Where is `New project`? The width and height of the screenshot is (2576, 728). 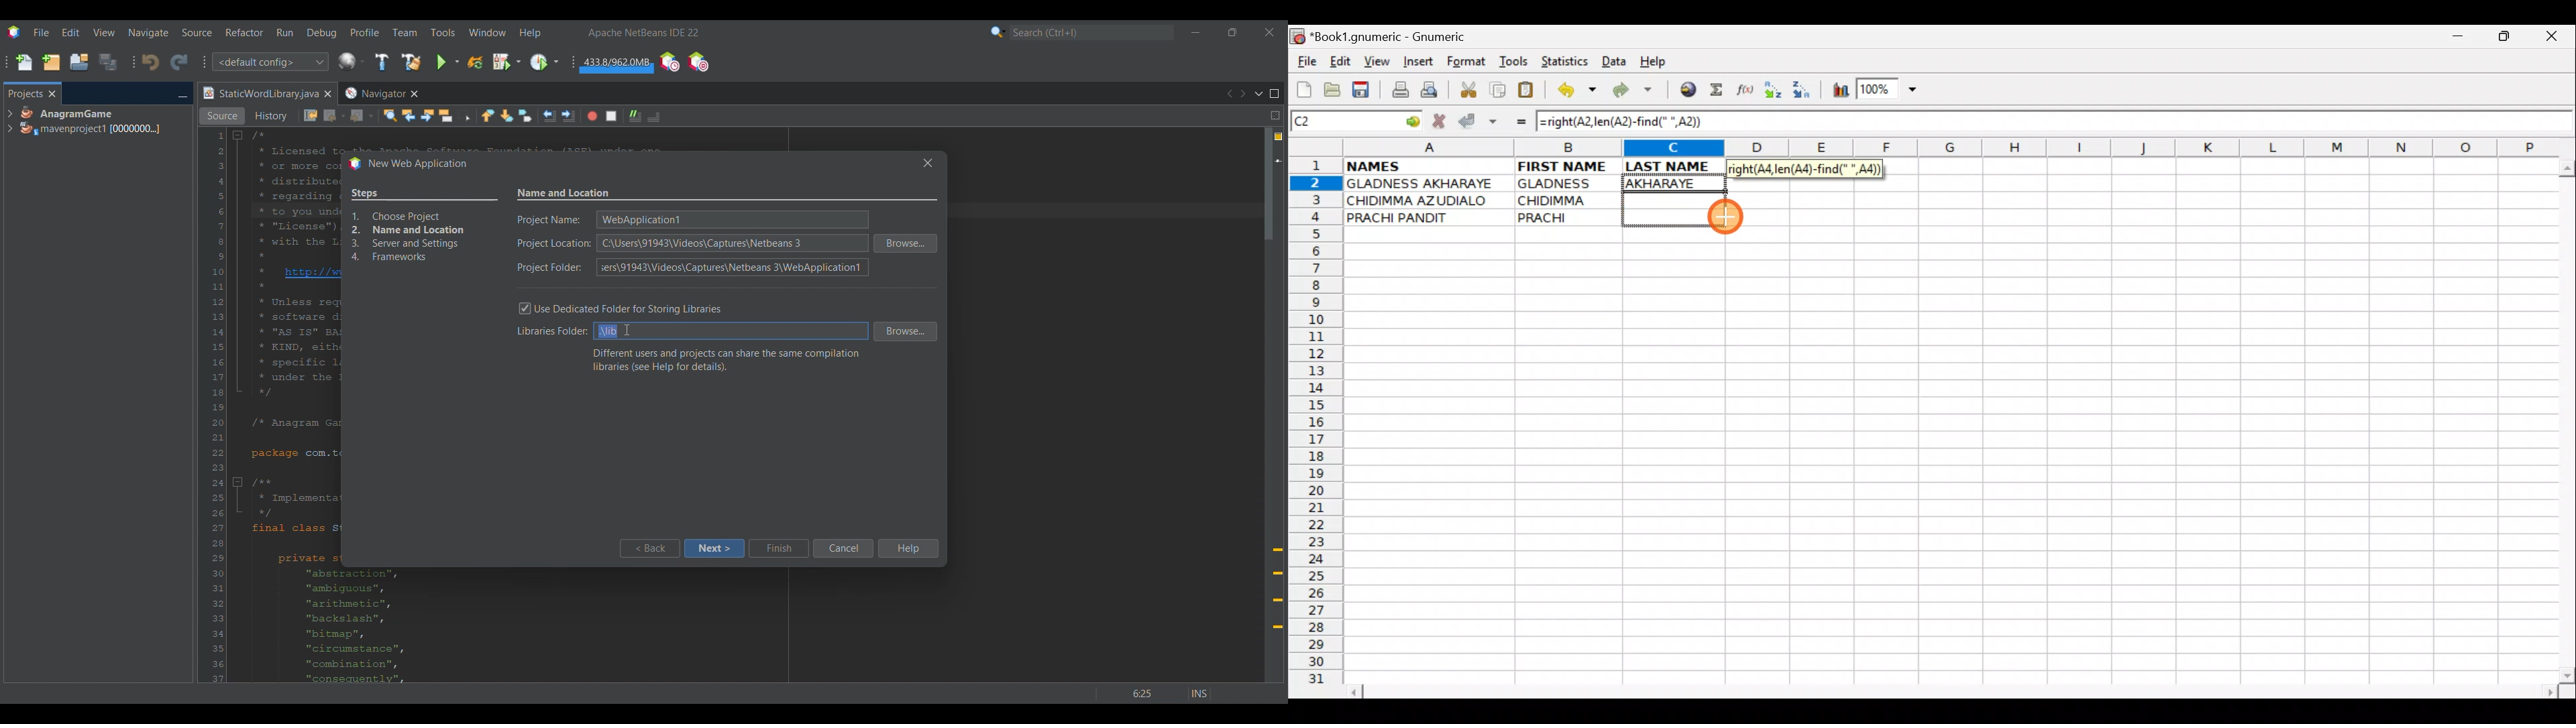 New project is located at coordinates (51, 62).